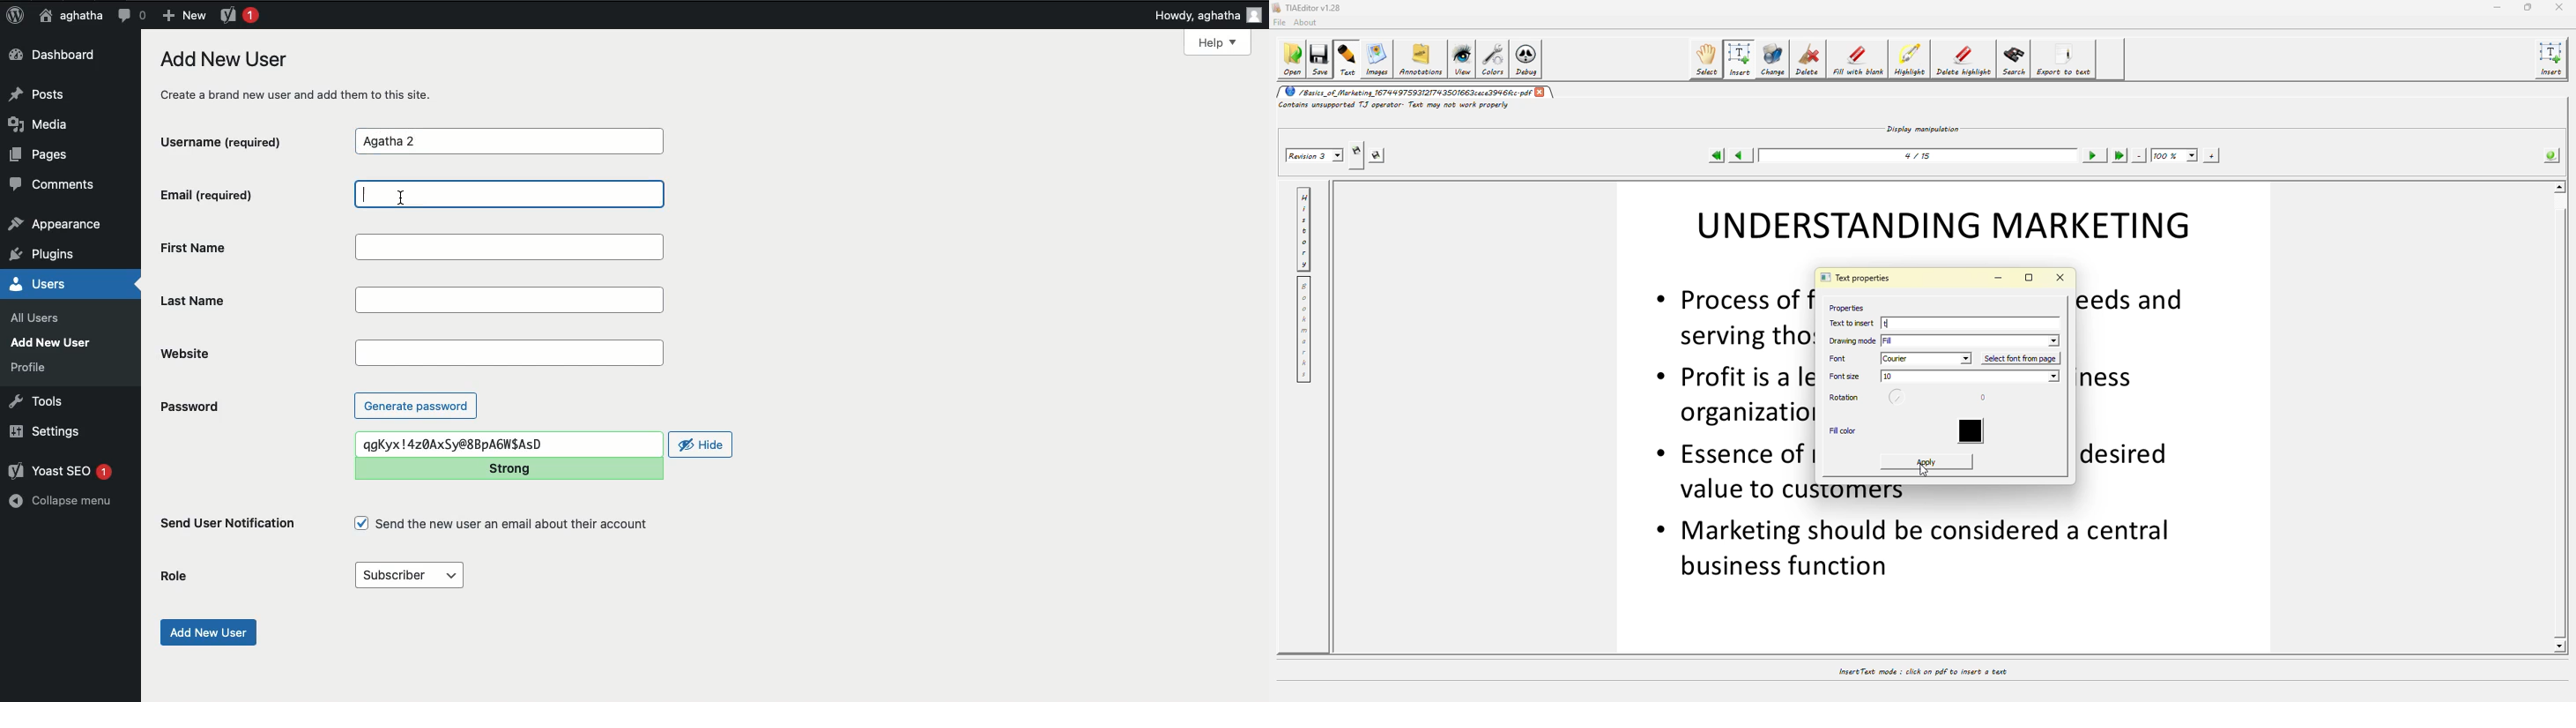  Describe the element at coordinates (509, 141) in the screenshot. I see `Agatha 2` at that location.